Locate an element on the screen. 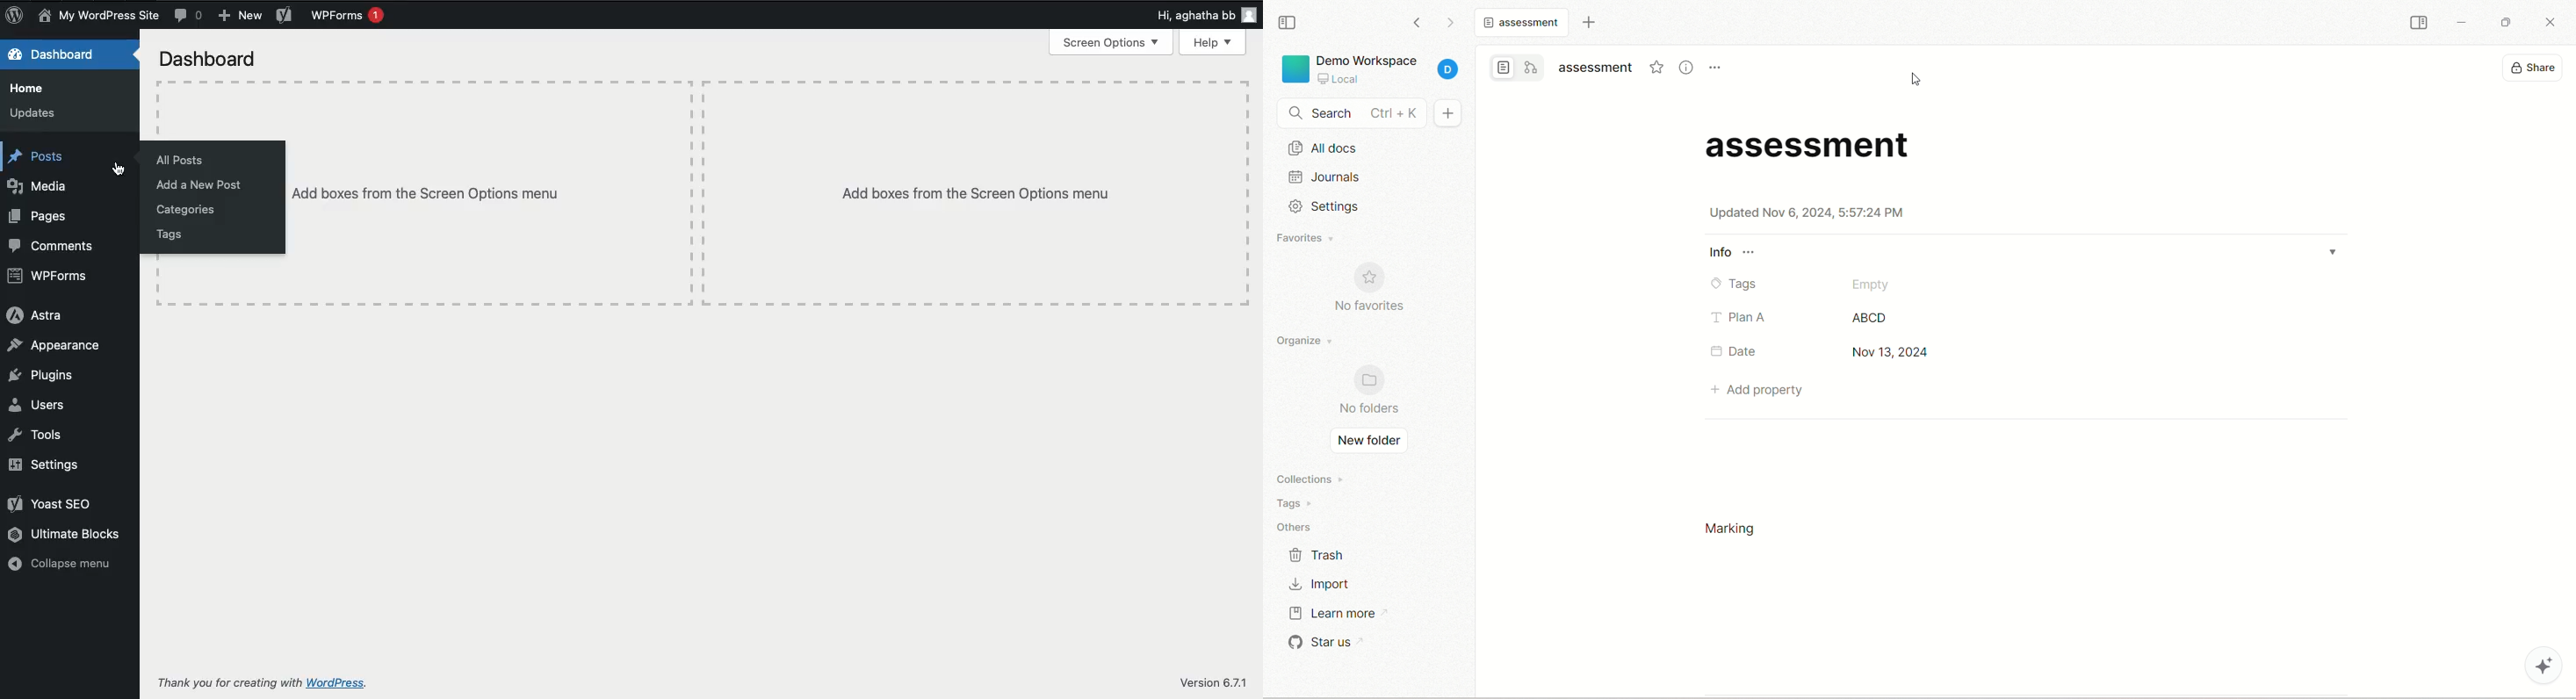  all docs is located at coordinates (1371, 146).